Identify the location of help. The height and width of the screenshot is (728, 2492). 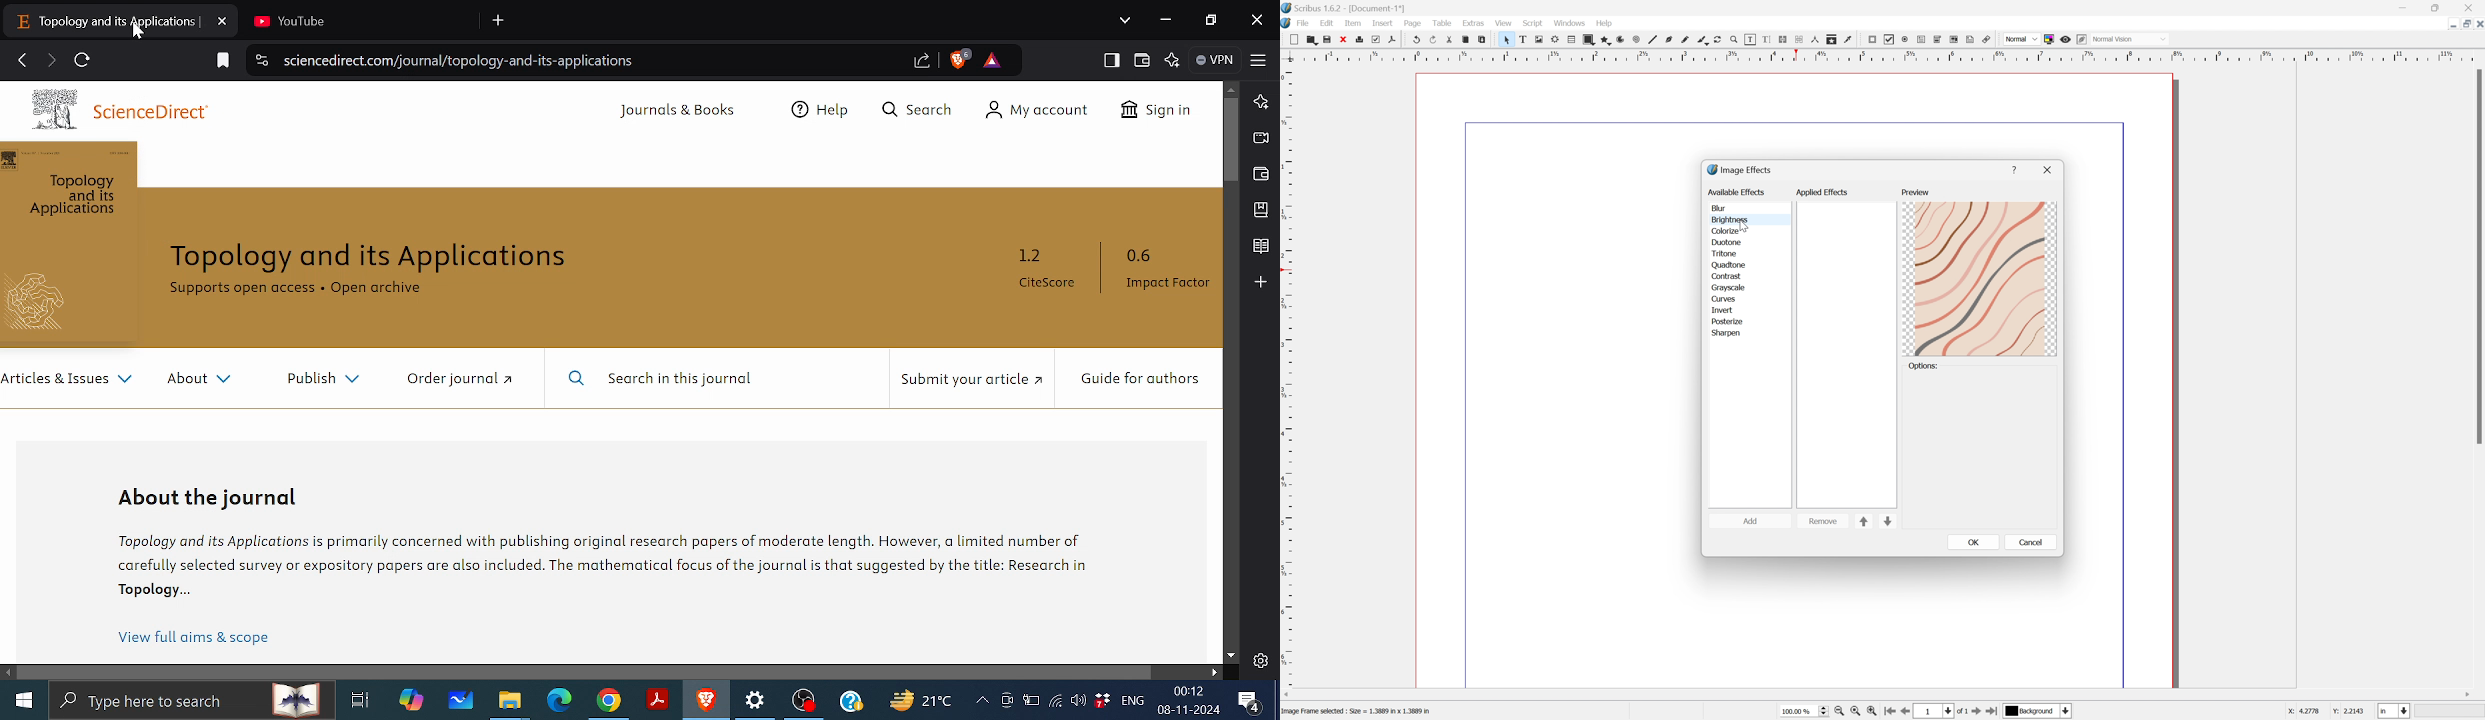
(2015, 169).